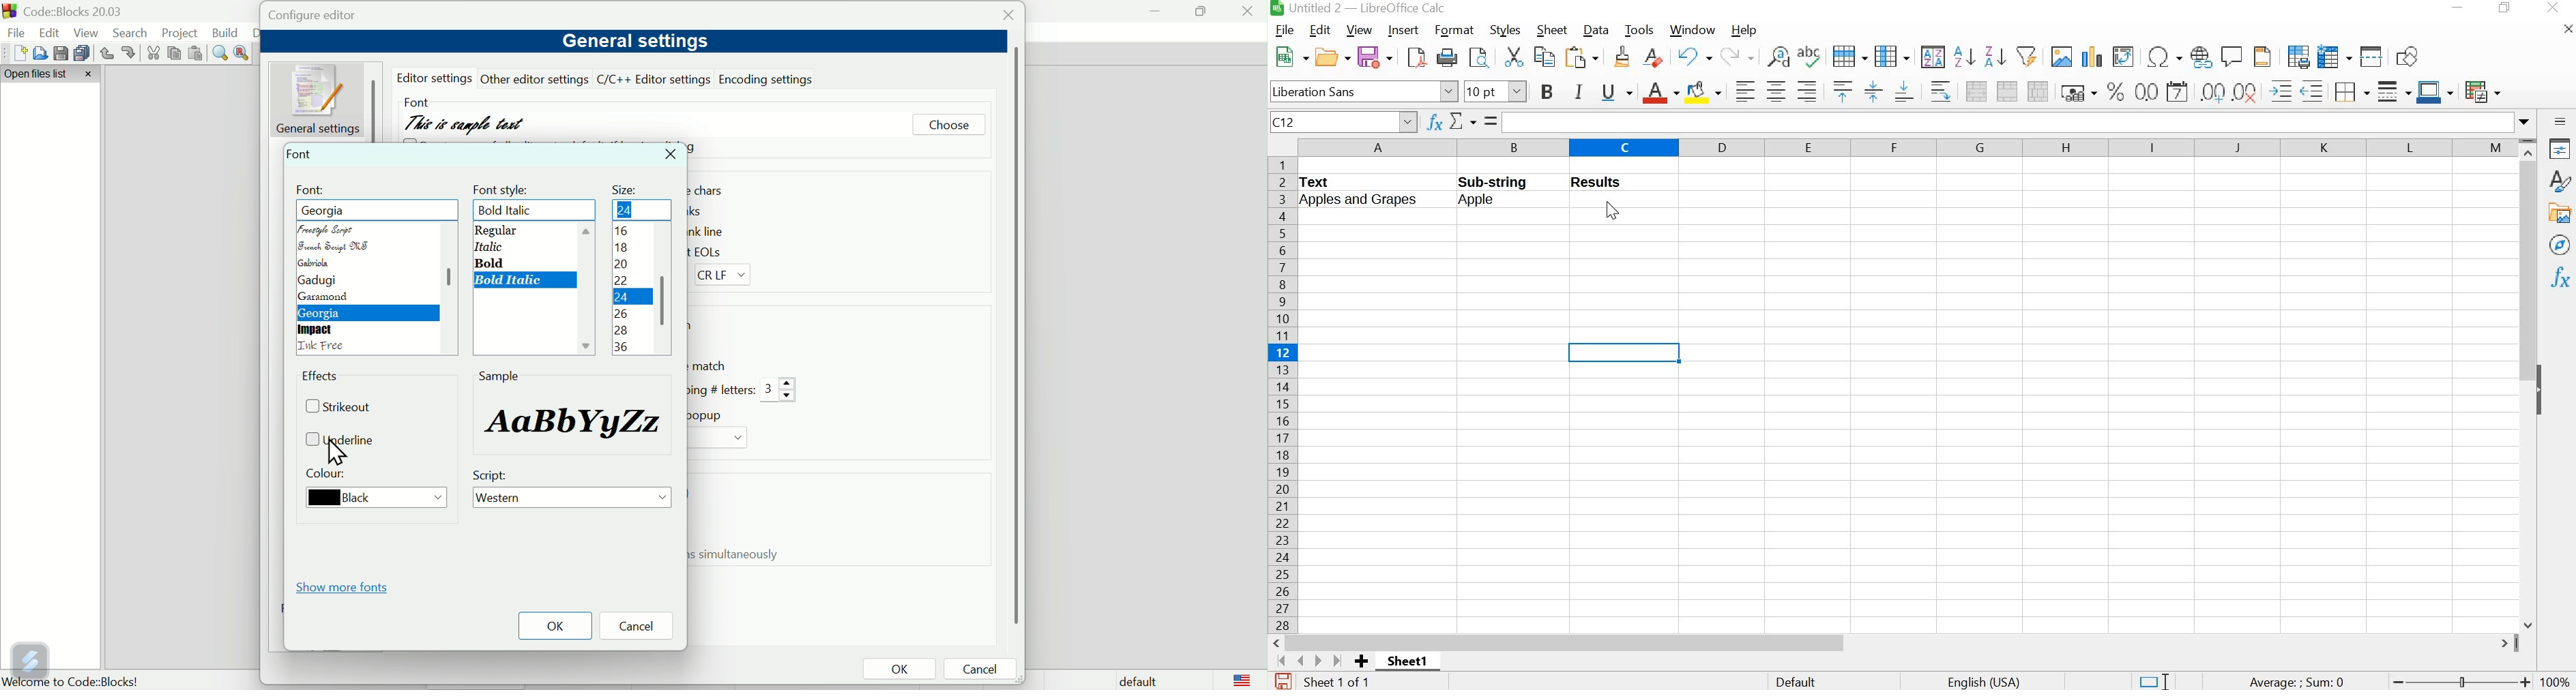  Describe the element at coordinates (82, 52) in the screenshot. I see `Save multiple` at that location.